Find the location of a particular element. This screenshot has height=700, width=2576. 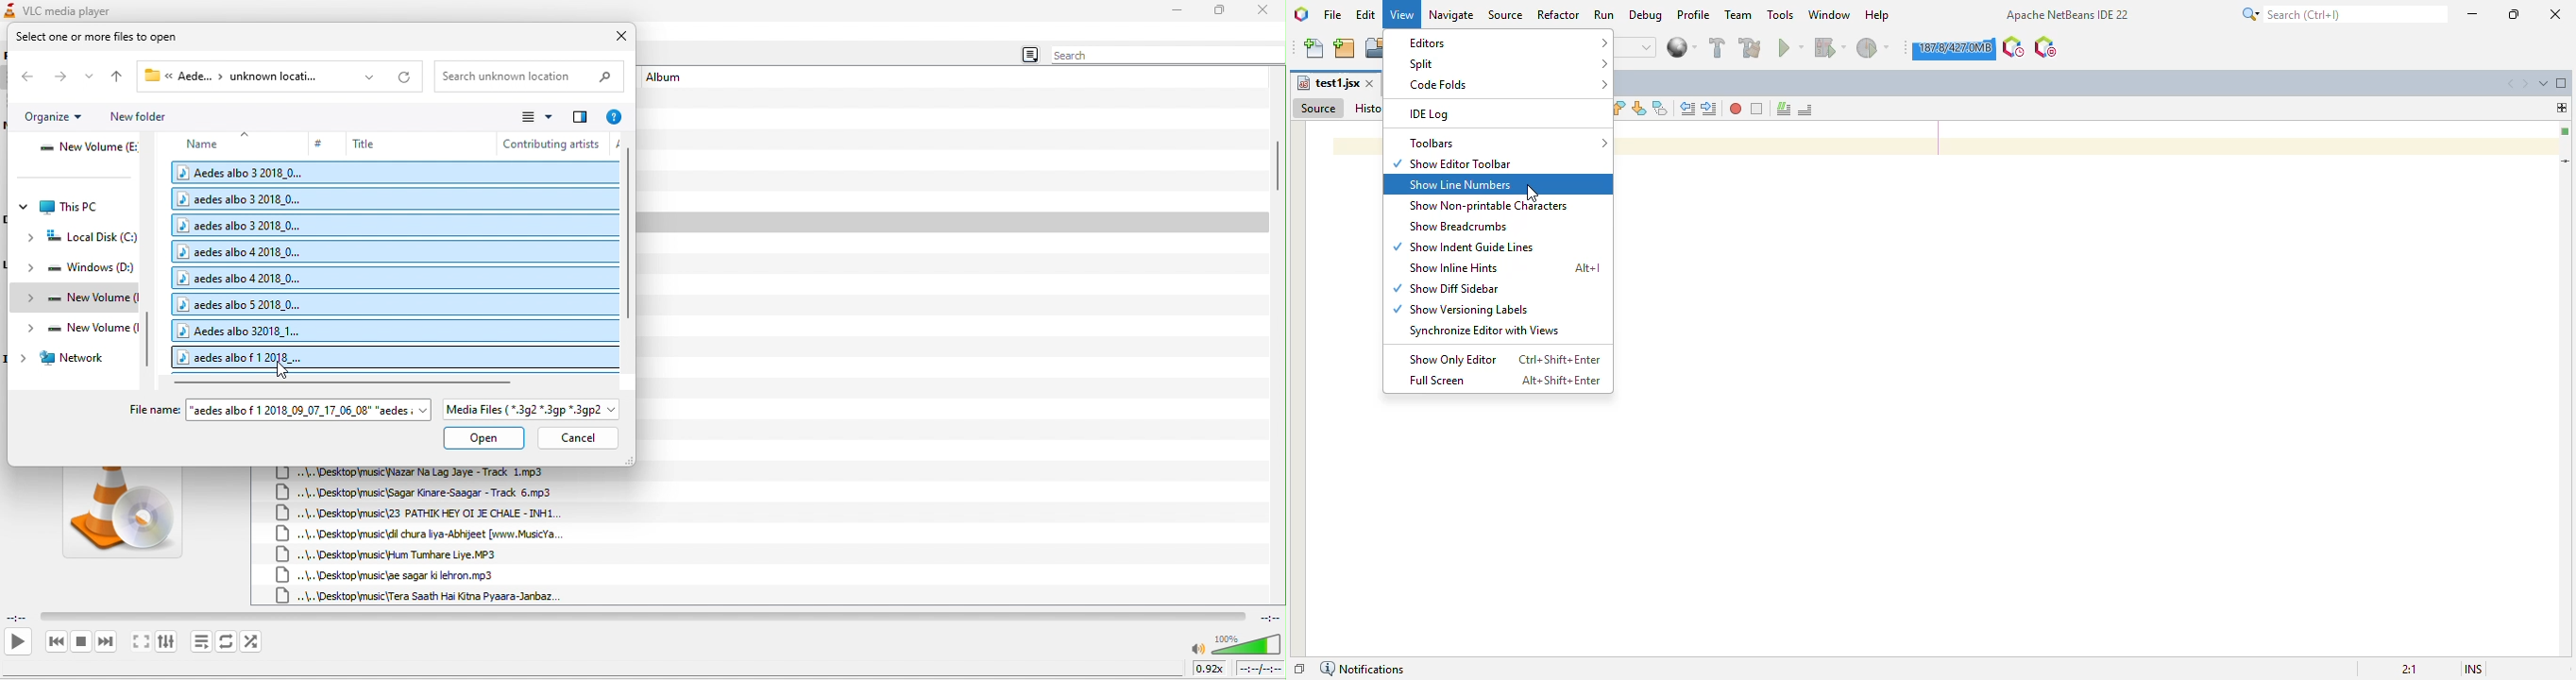

no errors is located at coordinates (2564, 132).